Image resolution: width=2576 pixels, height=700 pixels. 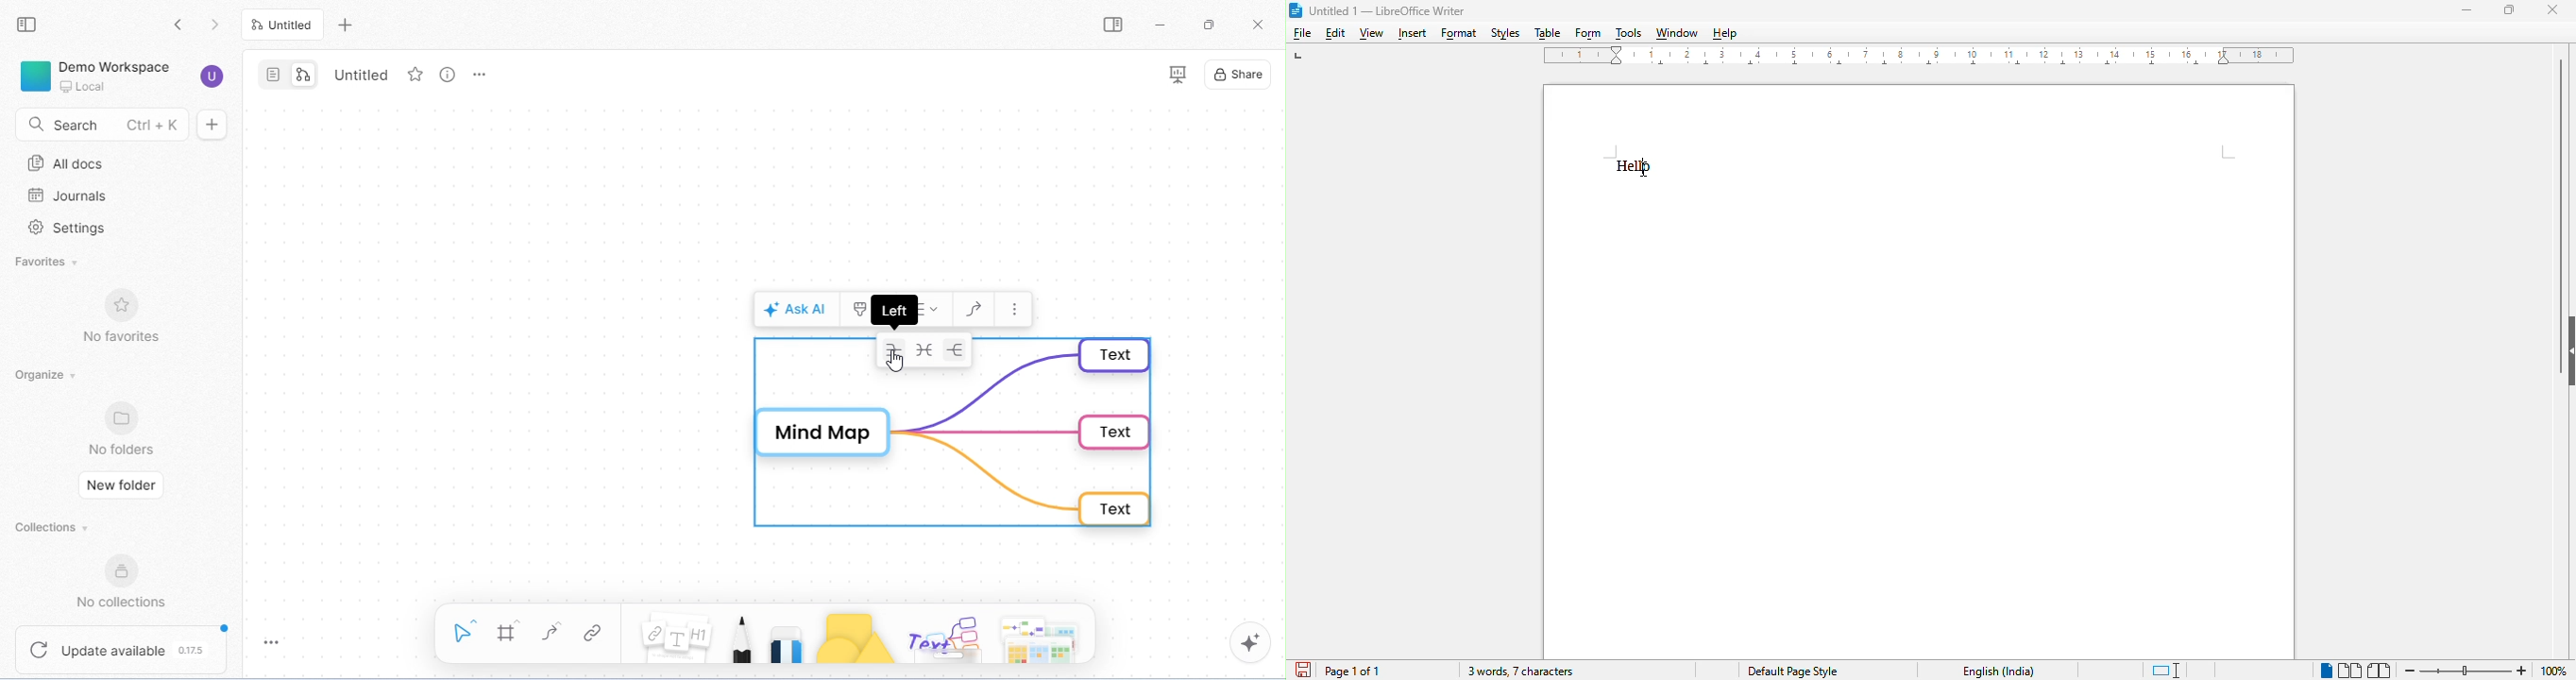 What do you see at coordinates (482, 77) in the screenshot?
I see `tab options` at bounding box center [482, 77].